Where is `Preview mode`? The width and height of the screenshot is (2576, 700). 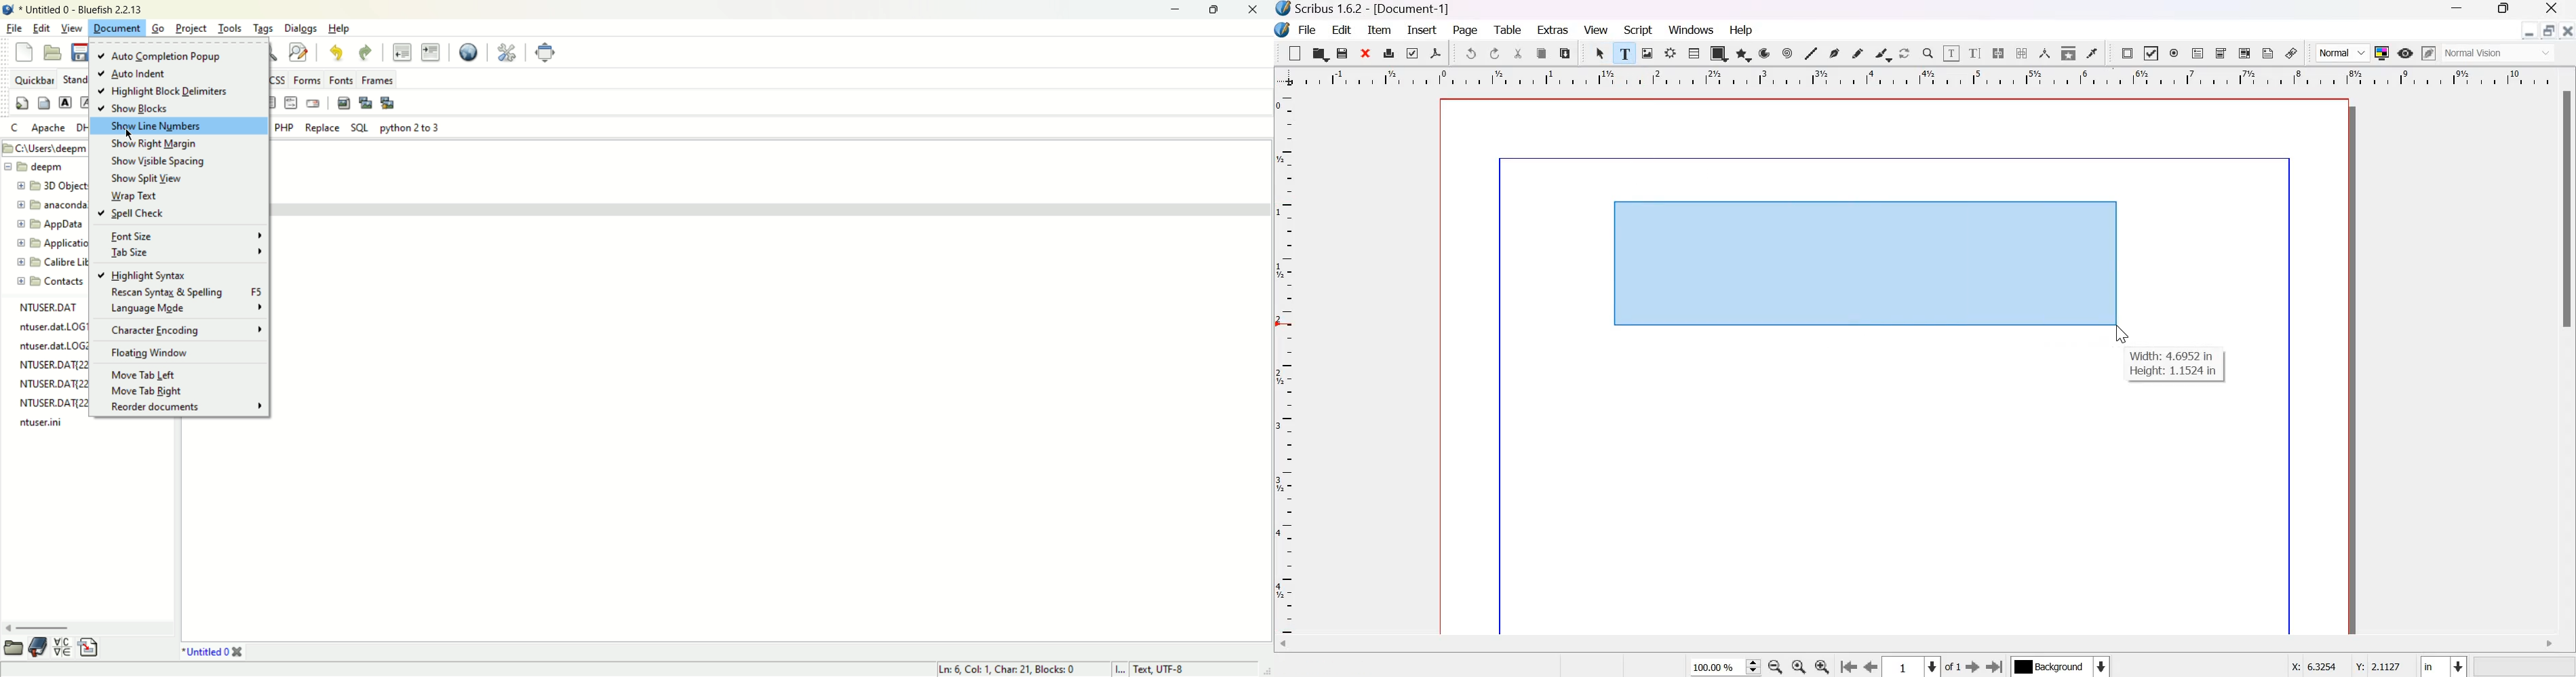 Preview mode is located at coordinates (2405, 54).